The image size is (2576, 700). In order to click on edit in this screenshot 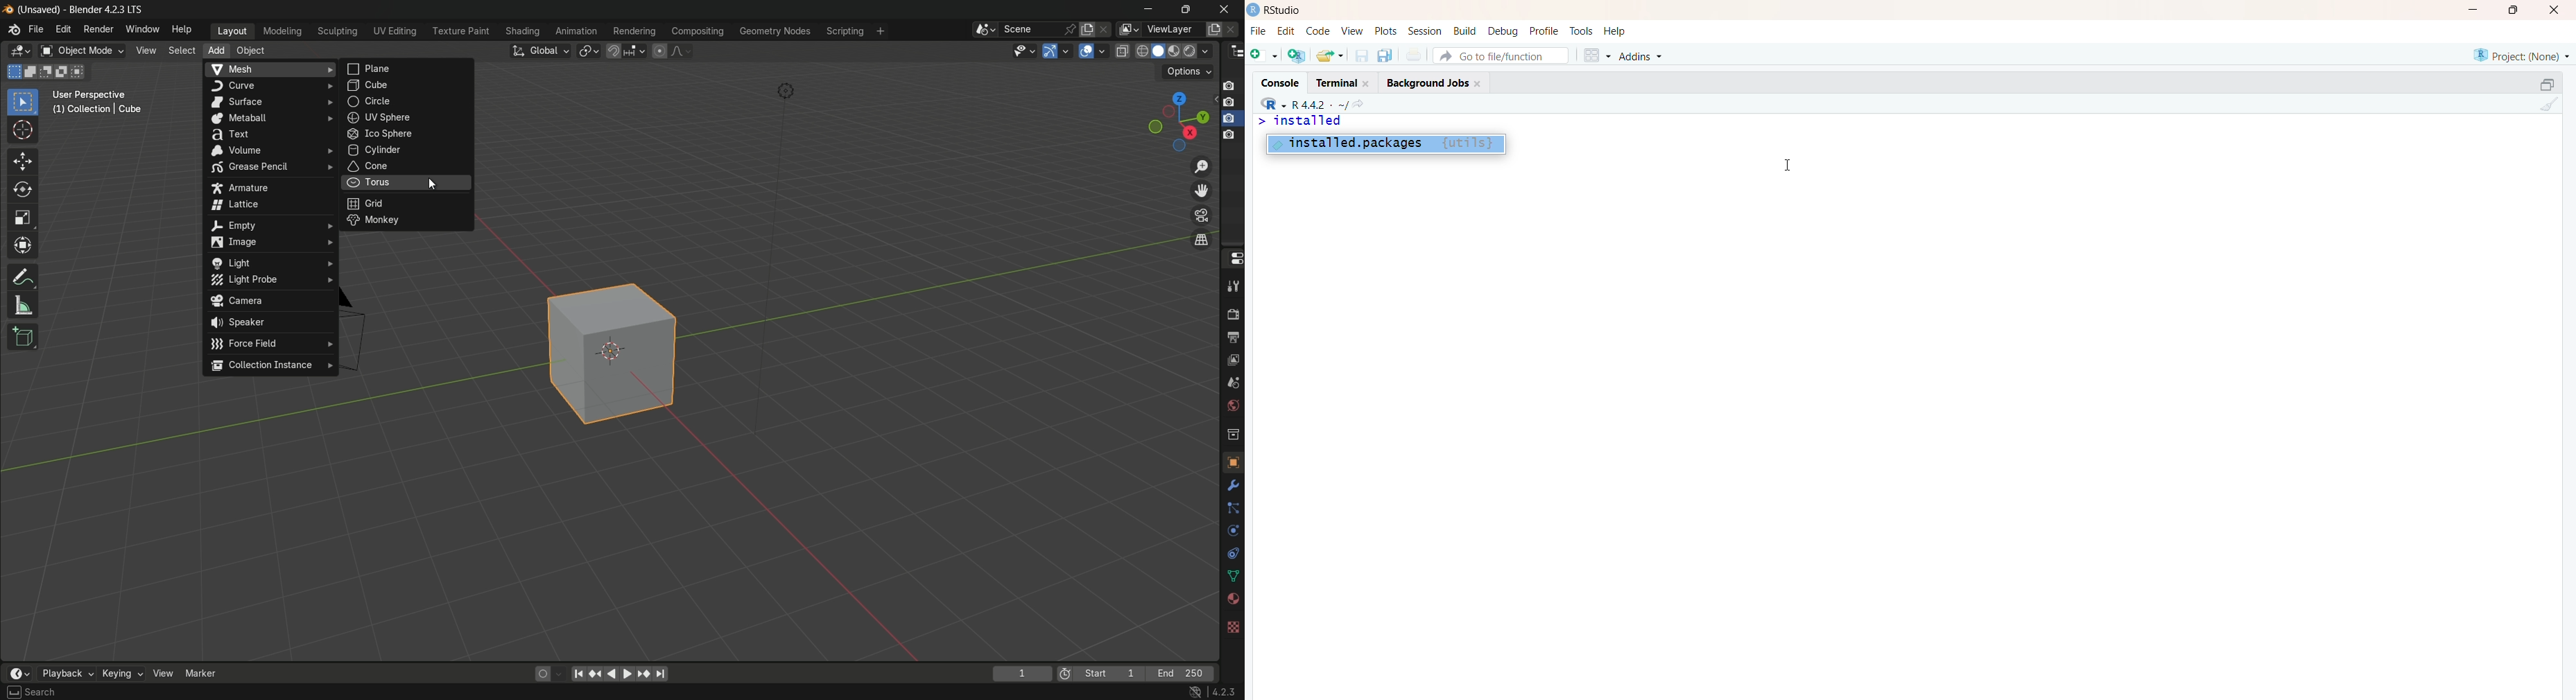, I will do `click(1287, 30)`.